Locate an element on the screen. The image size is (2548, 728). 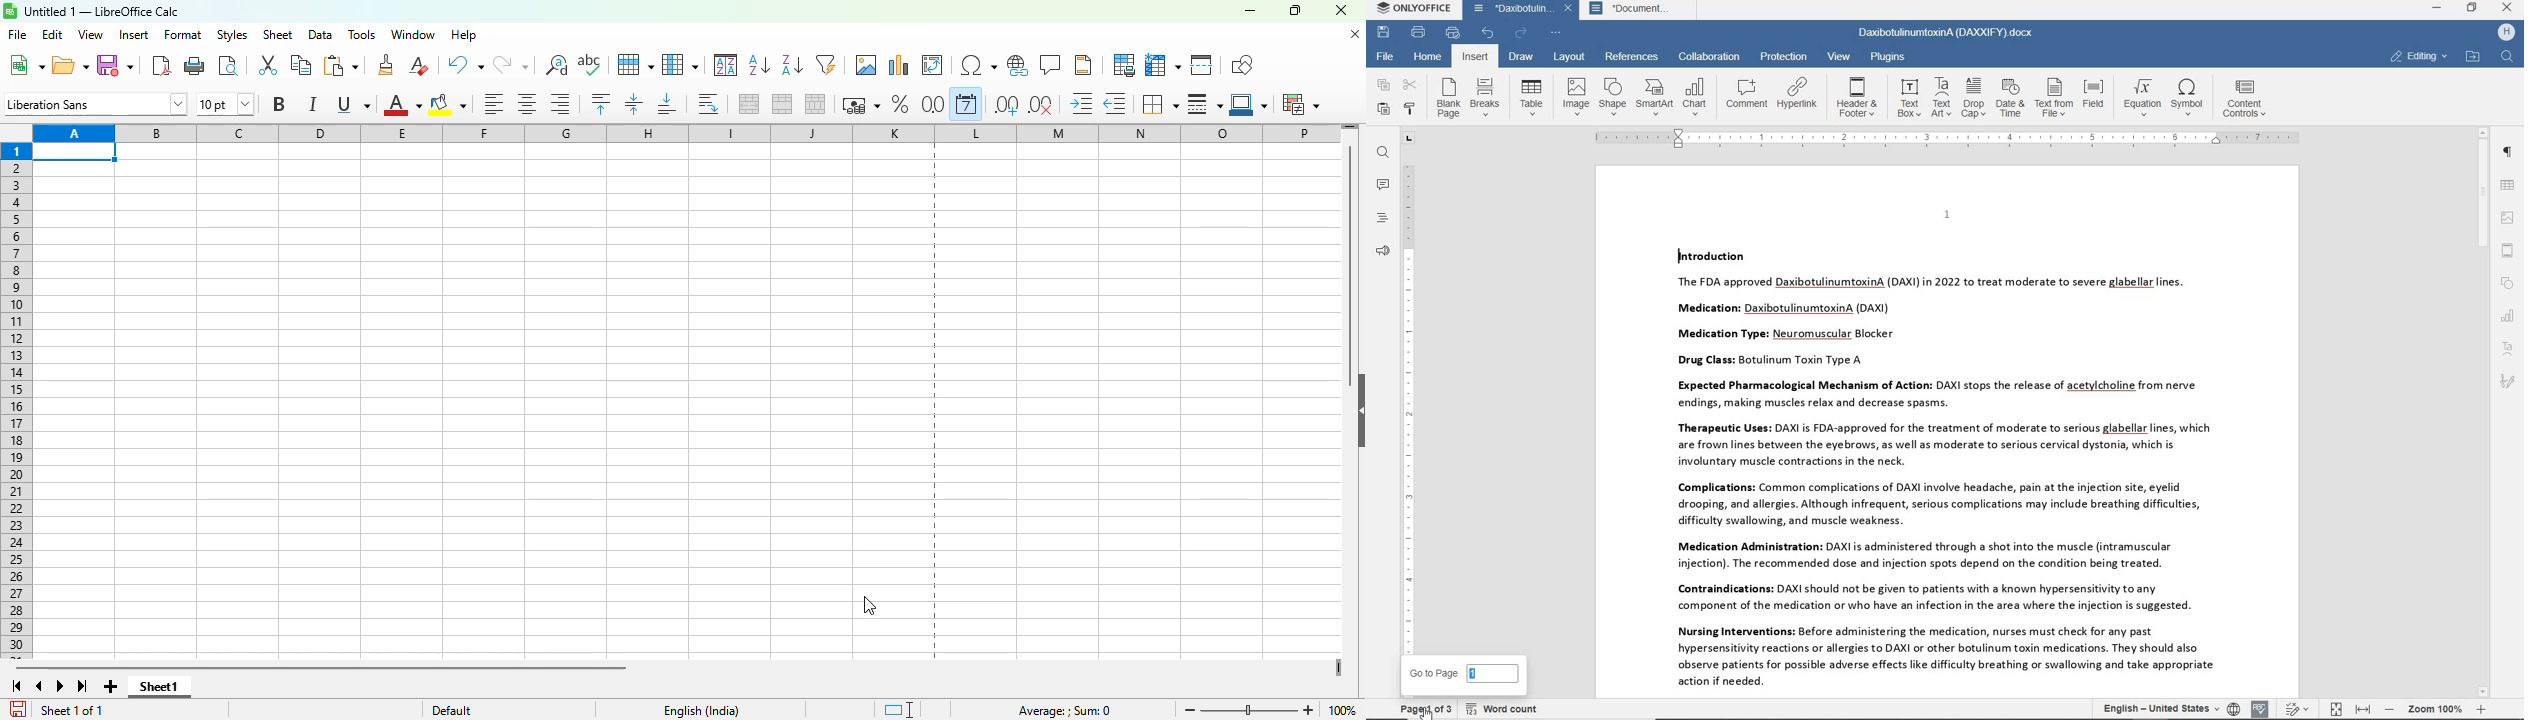
quick print is located at coordinates (1453, 33).